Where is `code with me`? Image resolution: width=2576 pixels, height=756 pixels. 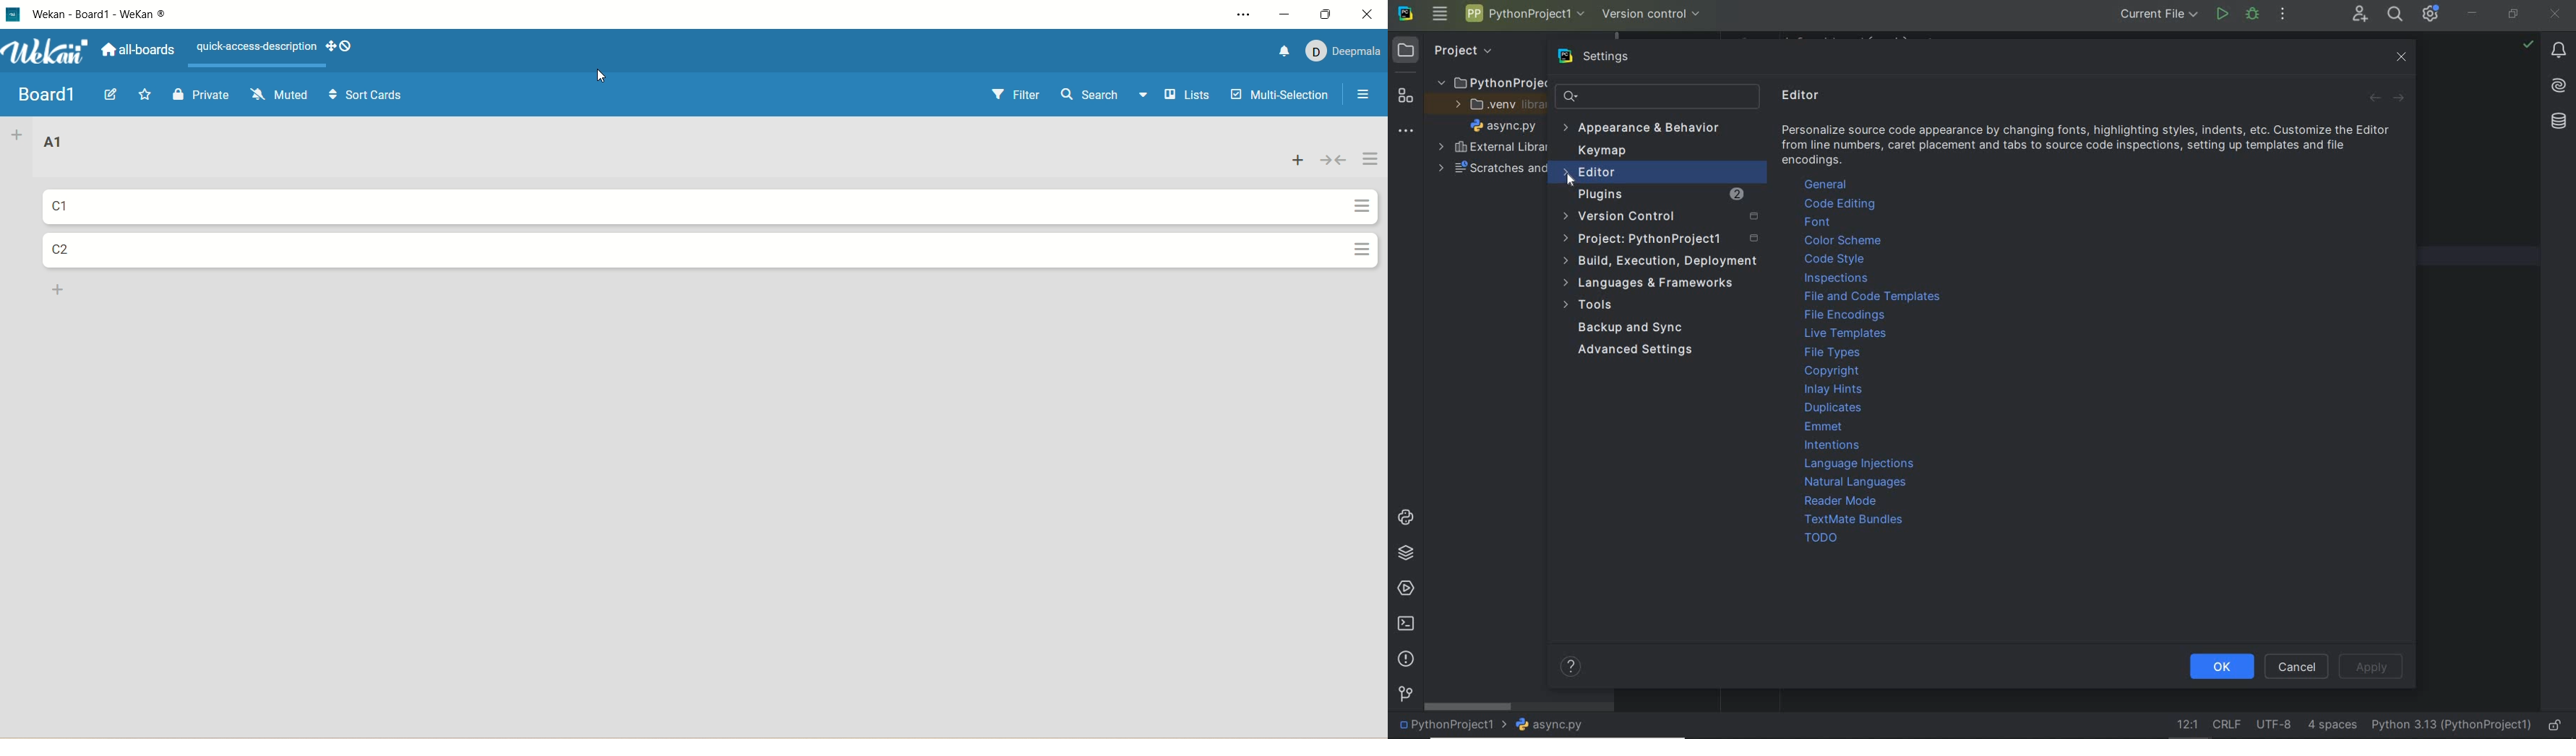
code with me is located at coordinates (2359, 16).